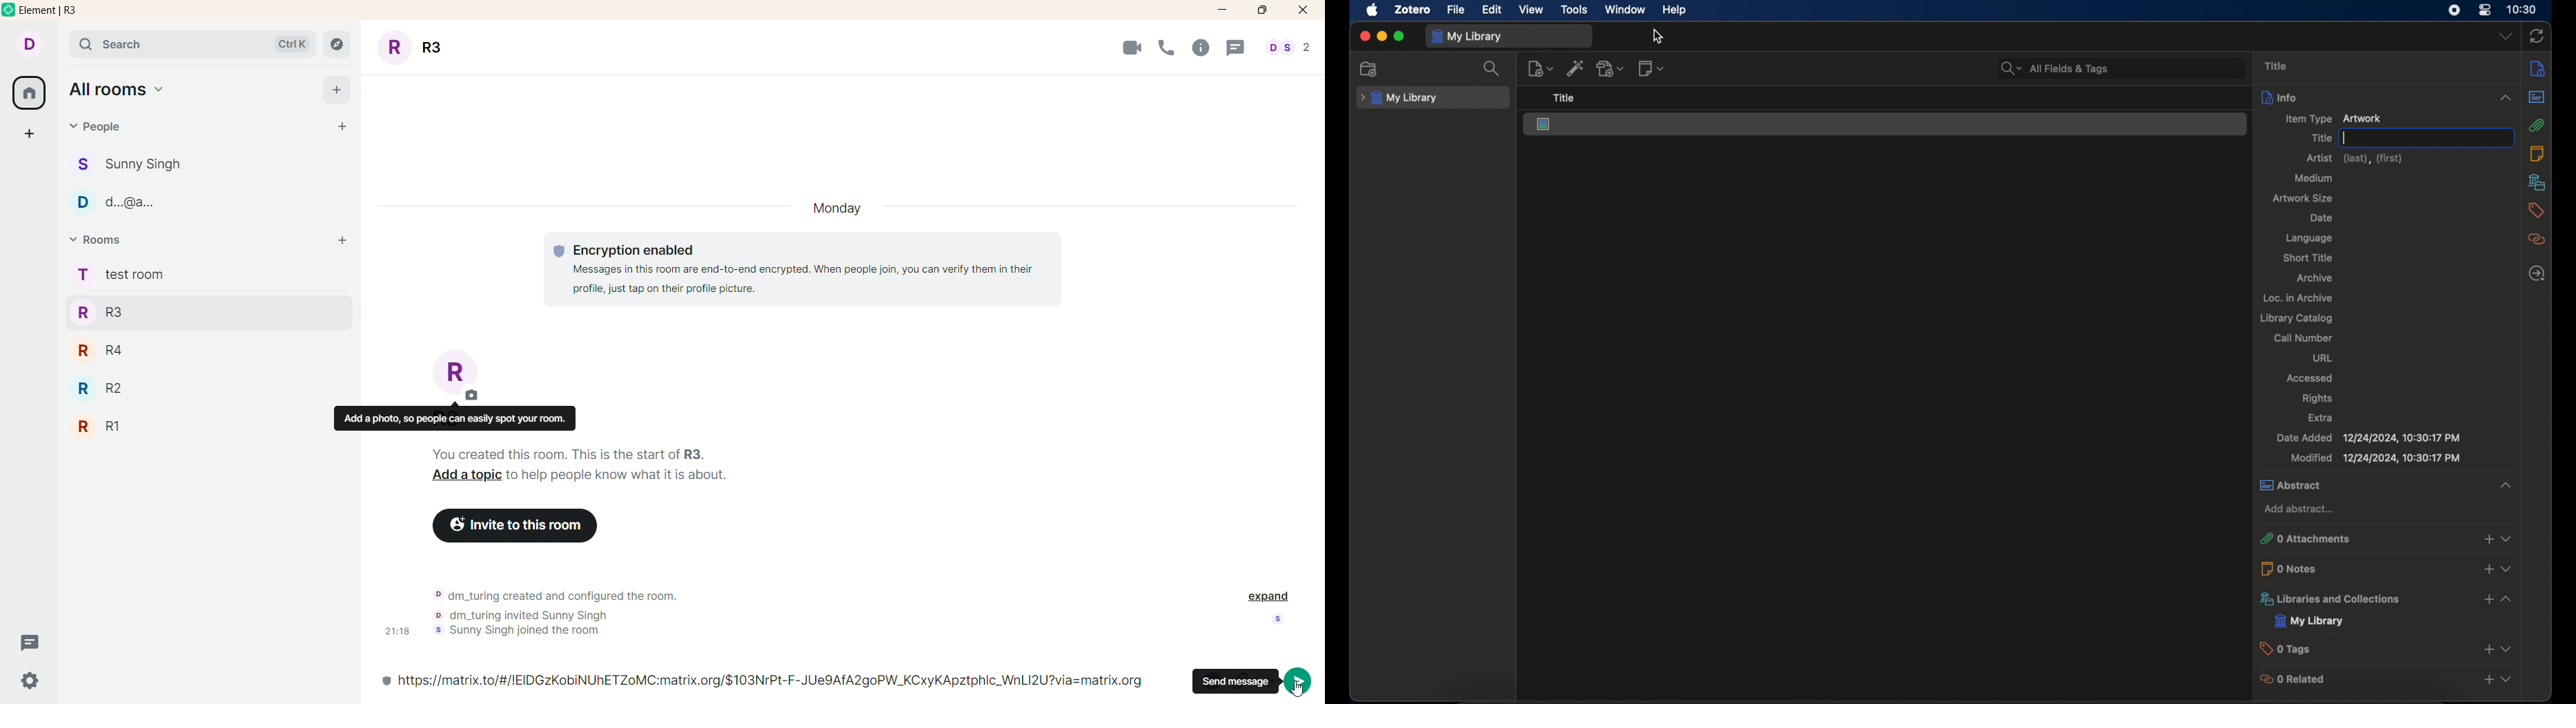  Describe the element at coordinates (2318, 649) in the screenshot. I see `0 tags` at that location.